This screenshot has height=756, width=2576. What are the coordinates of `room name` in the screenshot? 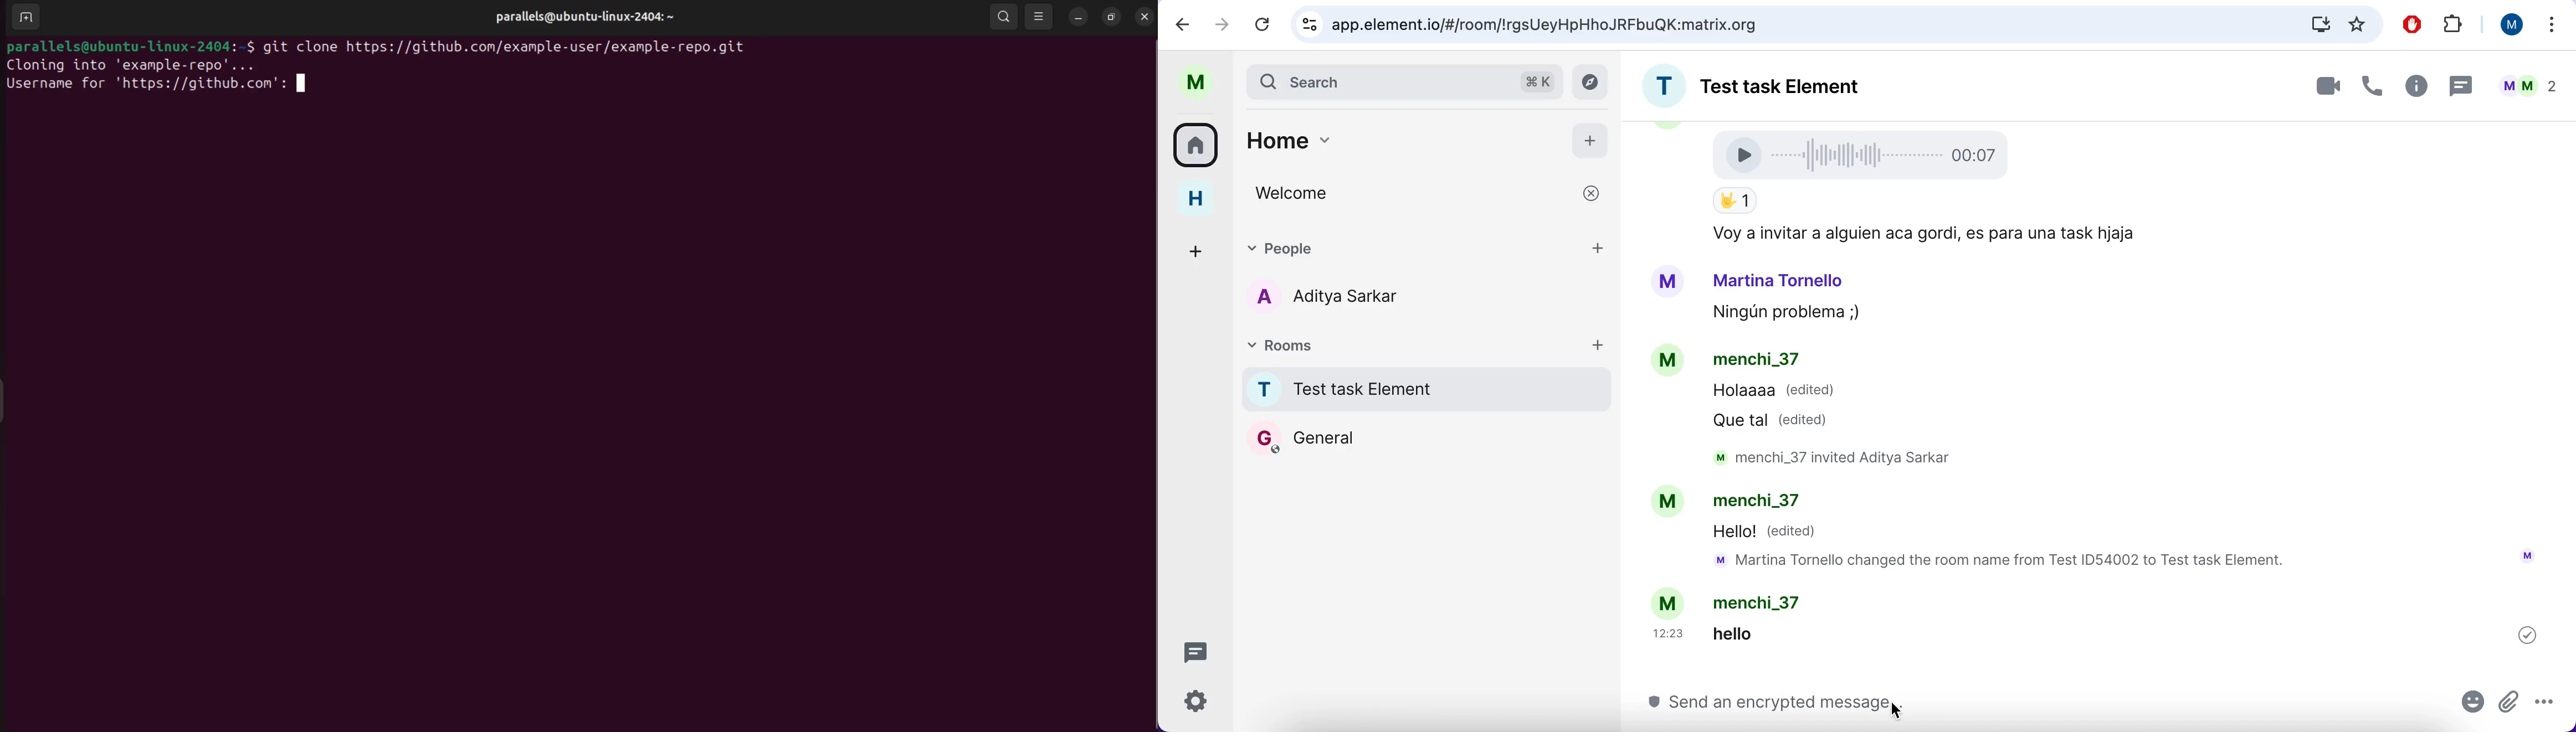 It's located at (1773, 83).